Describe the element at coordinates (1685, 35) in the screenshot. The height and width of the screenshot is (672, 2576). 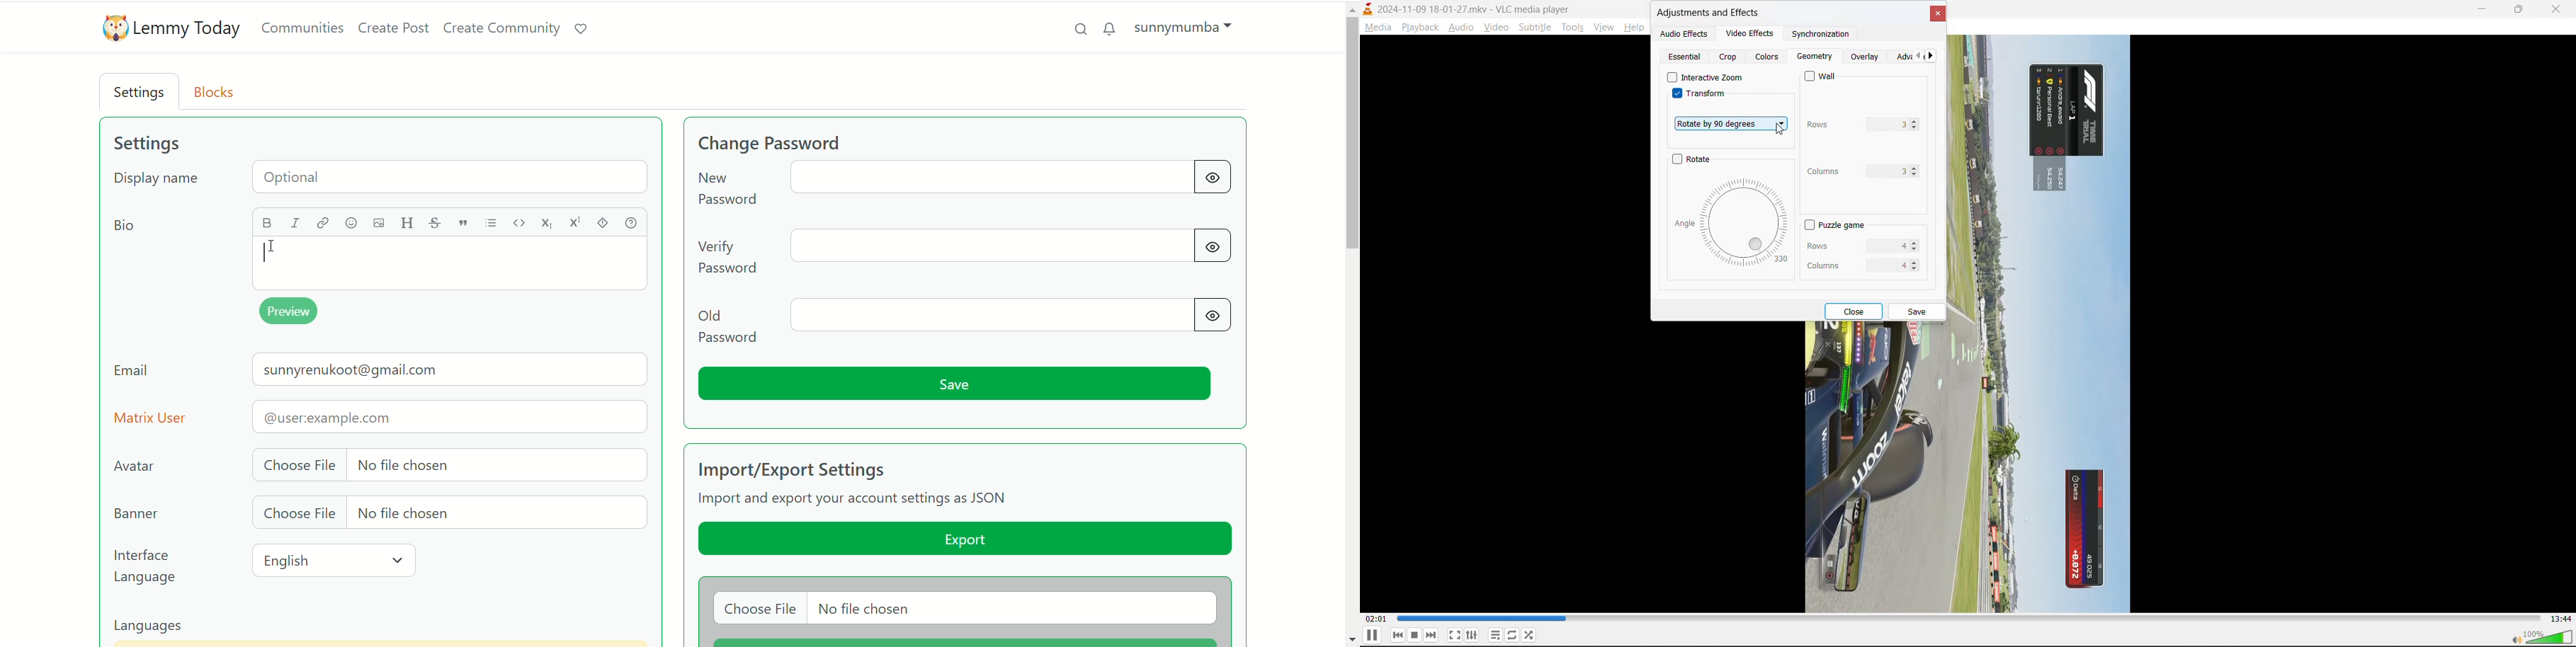
I see `audio effects` at that location.